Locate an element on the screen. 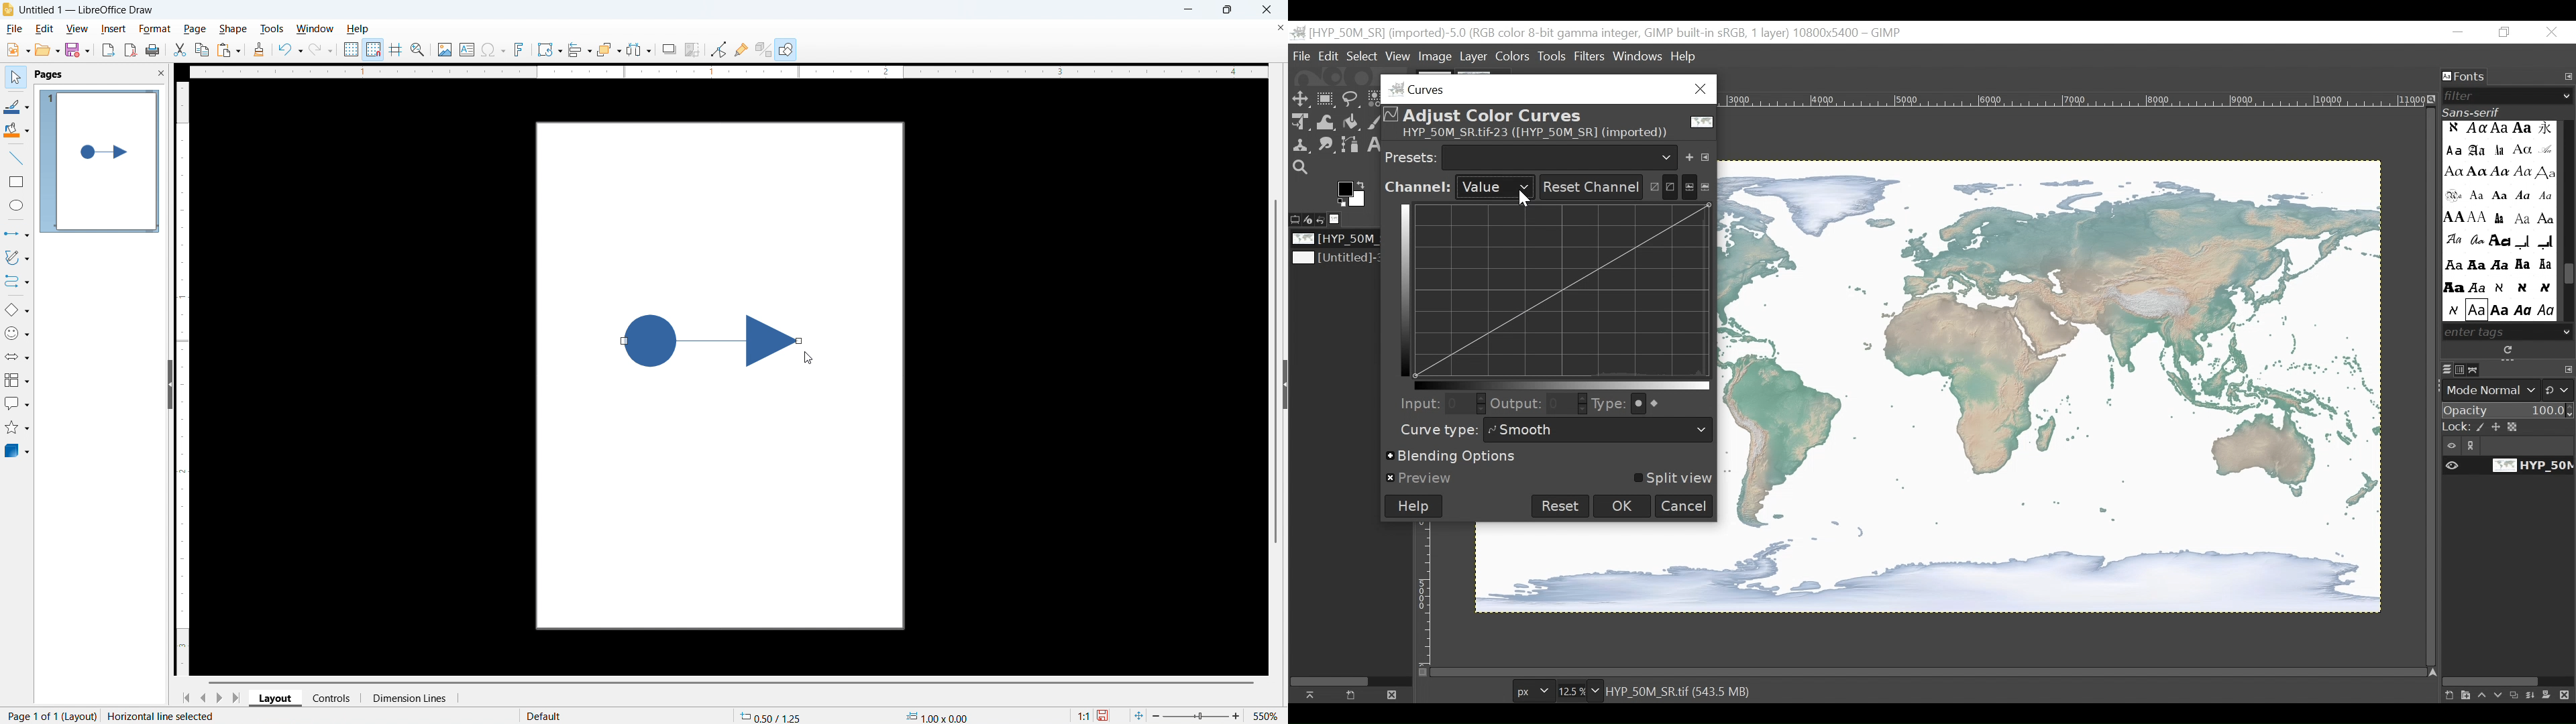 This screenshot has height=728, width=2576. View  is located at coordinates (78, 29).